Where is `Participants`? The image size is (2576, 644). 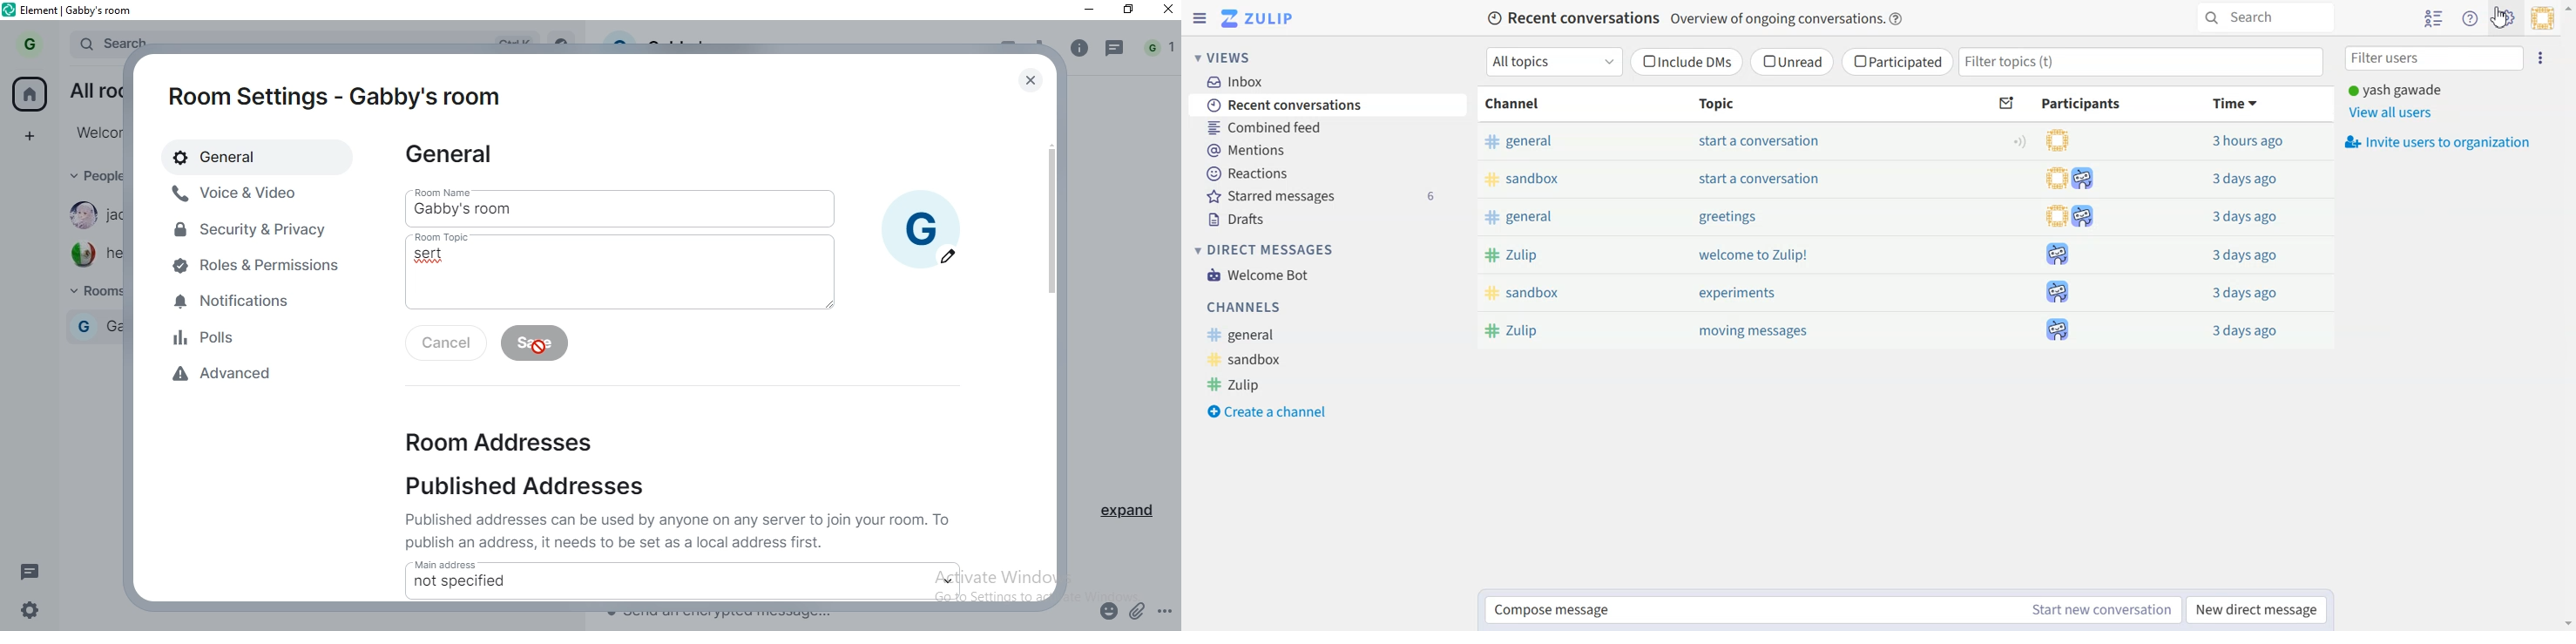 Participants is located at coordinates (2082, 103).